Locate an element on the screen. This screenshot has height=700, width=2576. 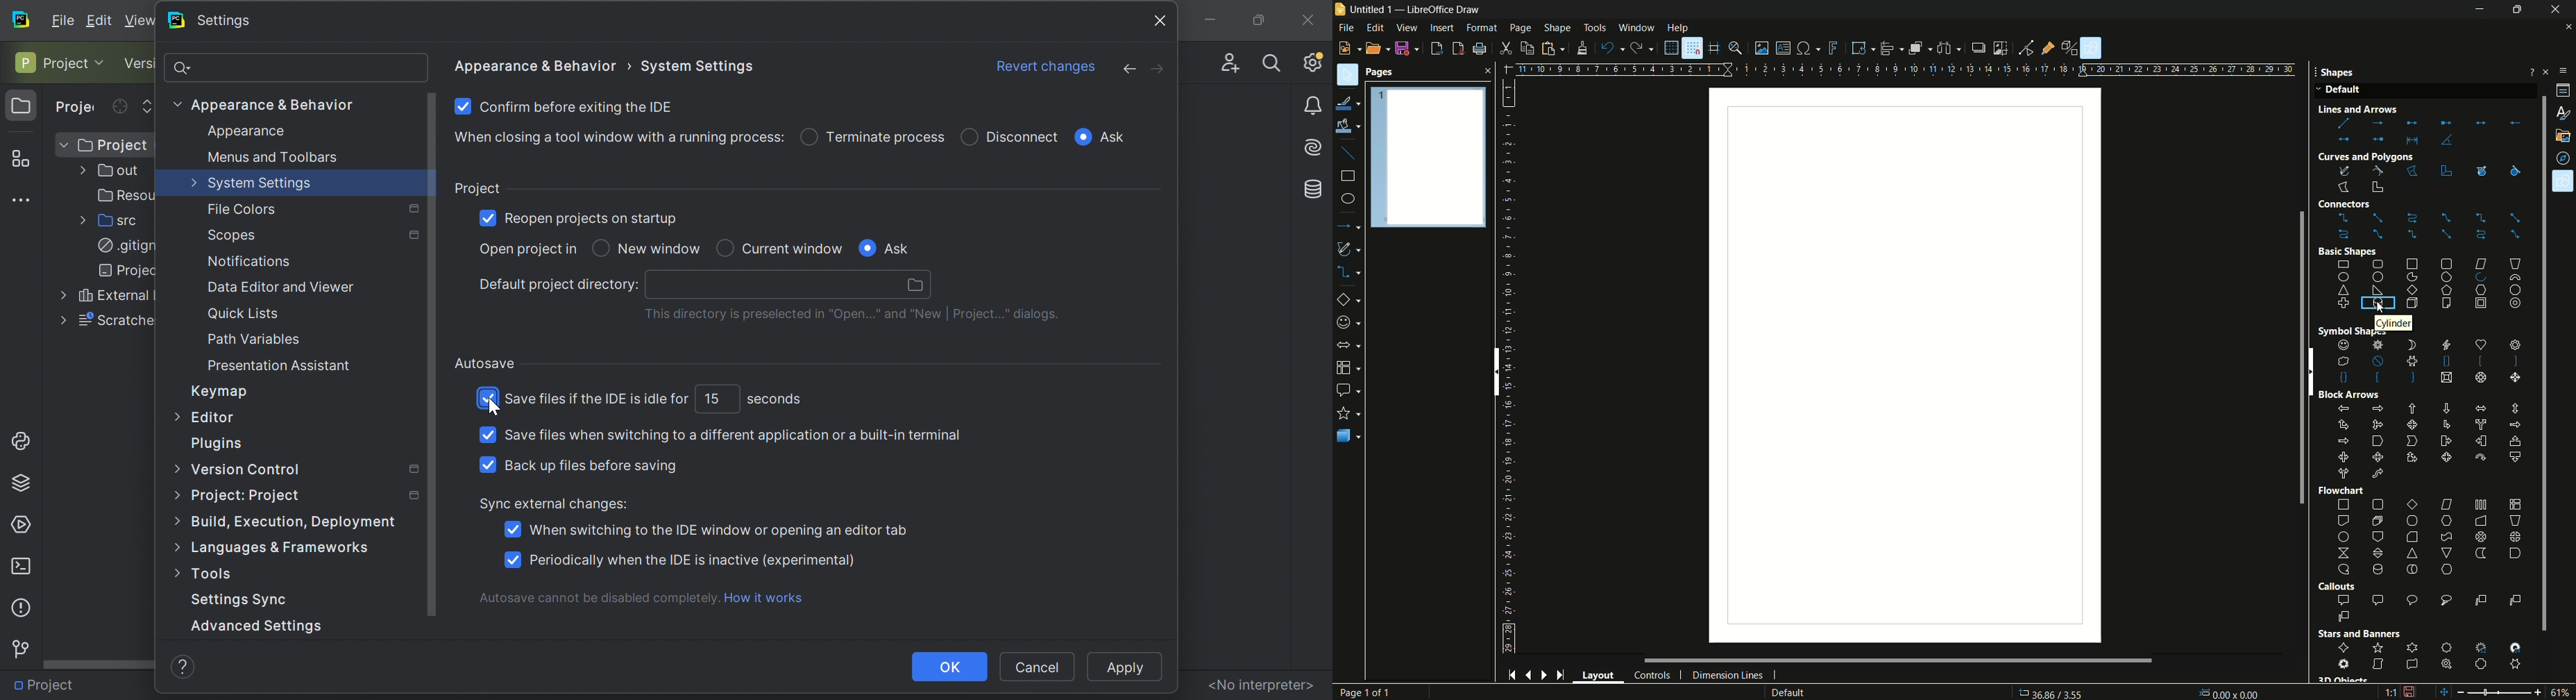
Search is located at coordinates (294, 67).